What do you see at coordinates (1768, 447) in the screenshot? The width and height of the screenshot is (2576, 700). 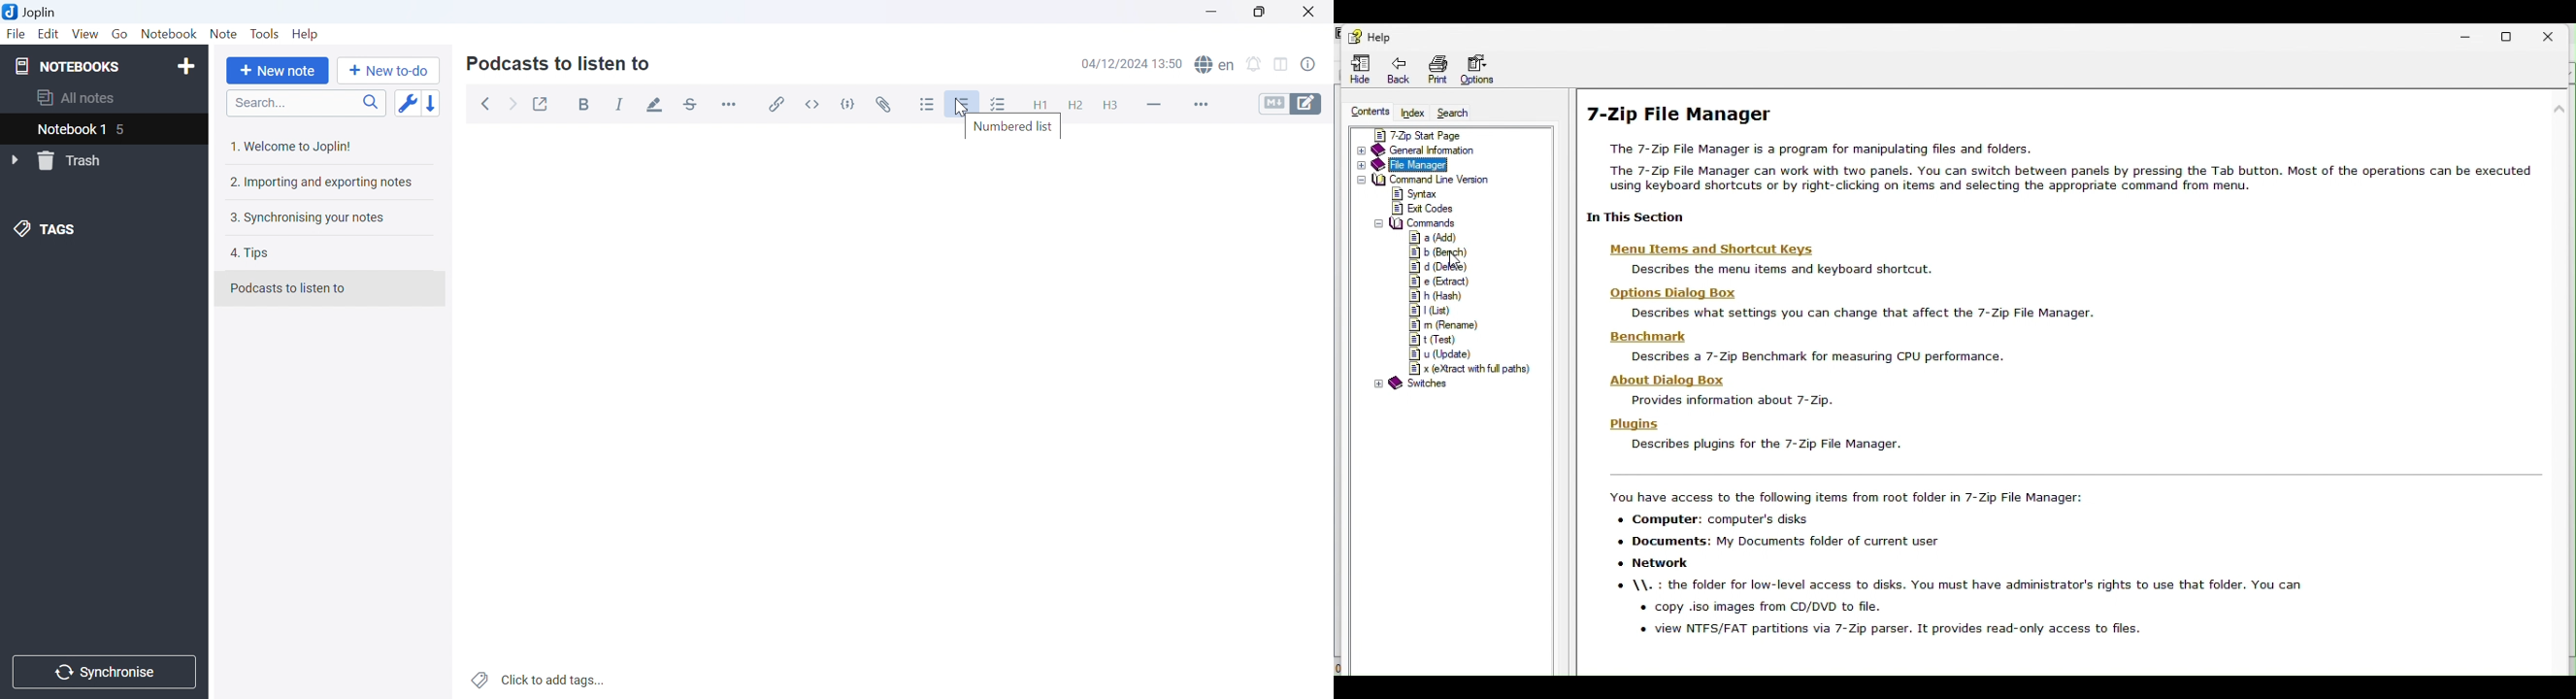 I see `I Describes plugins for the 7-Zip File Manager.` at bounding box center [1768, 447].